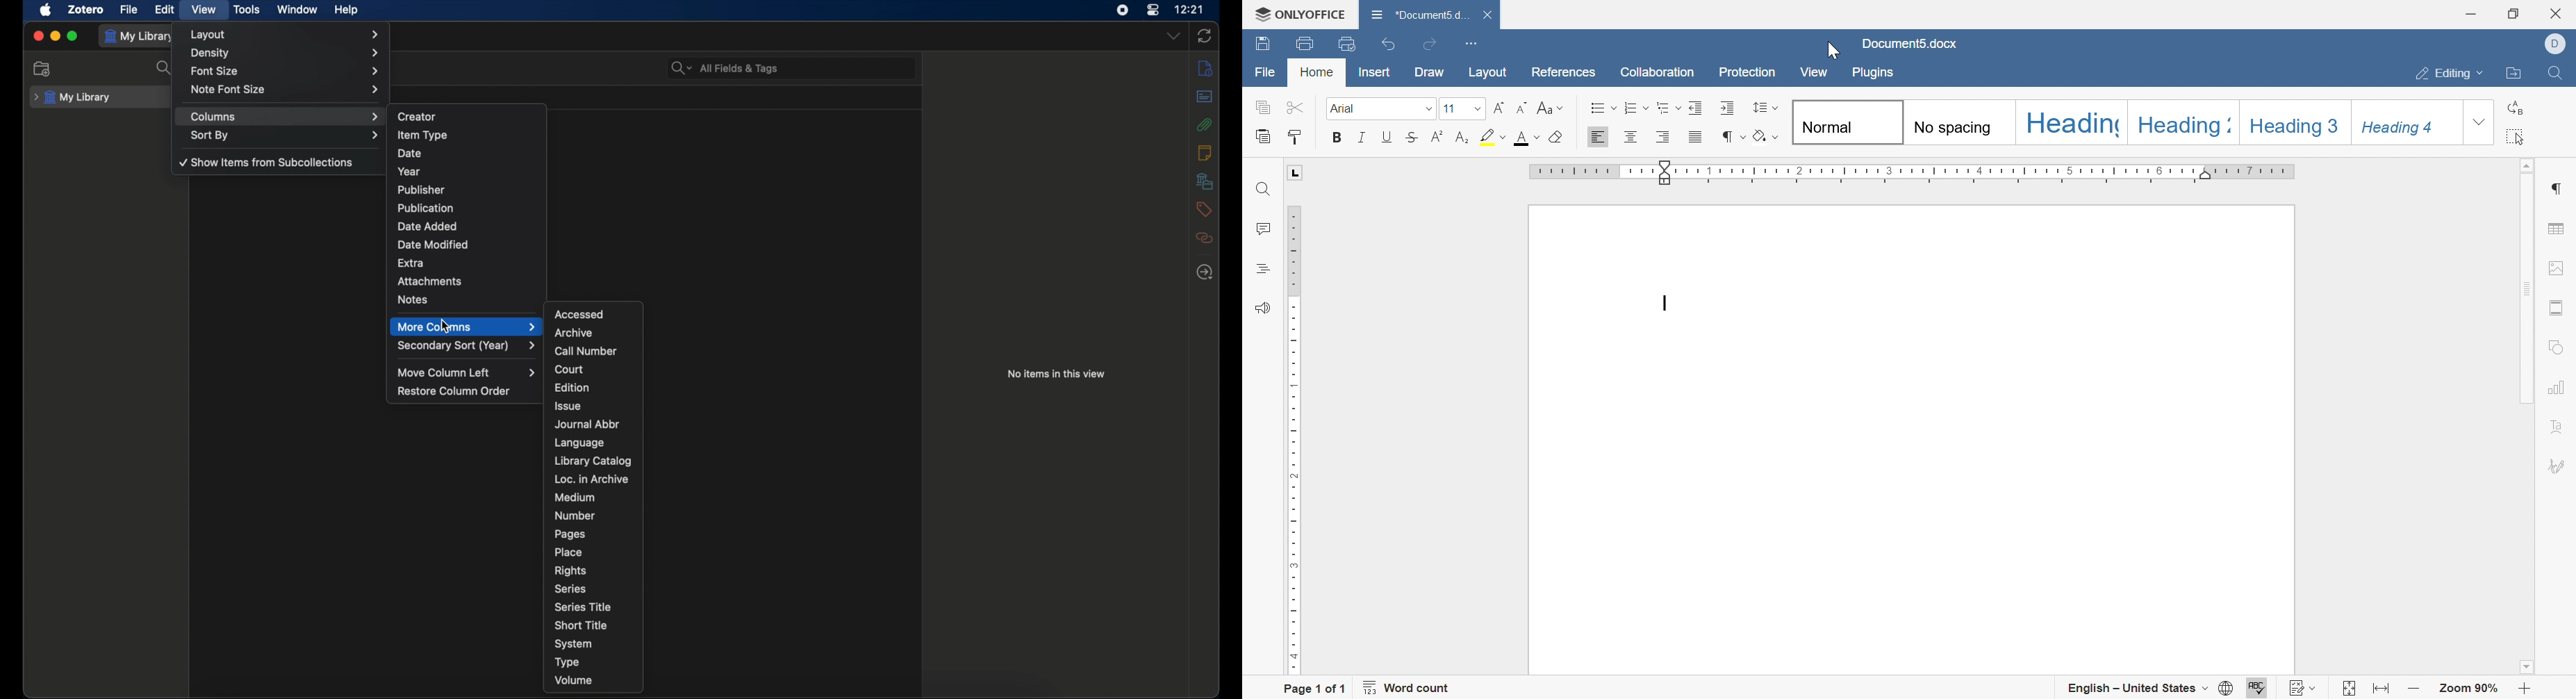 This screenshot has width=2576, height=700. What do you see at coordinates (298, 10) in the screenshot?
I see `window` at bounding box center [298, 10].